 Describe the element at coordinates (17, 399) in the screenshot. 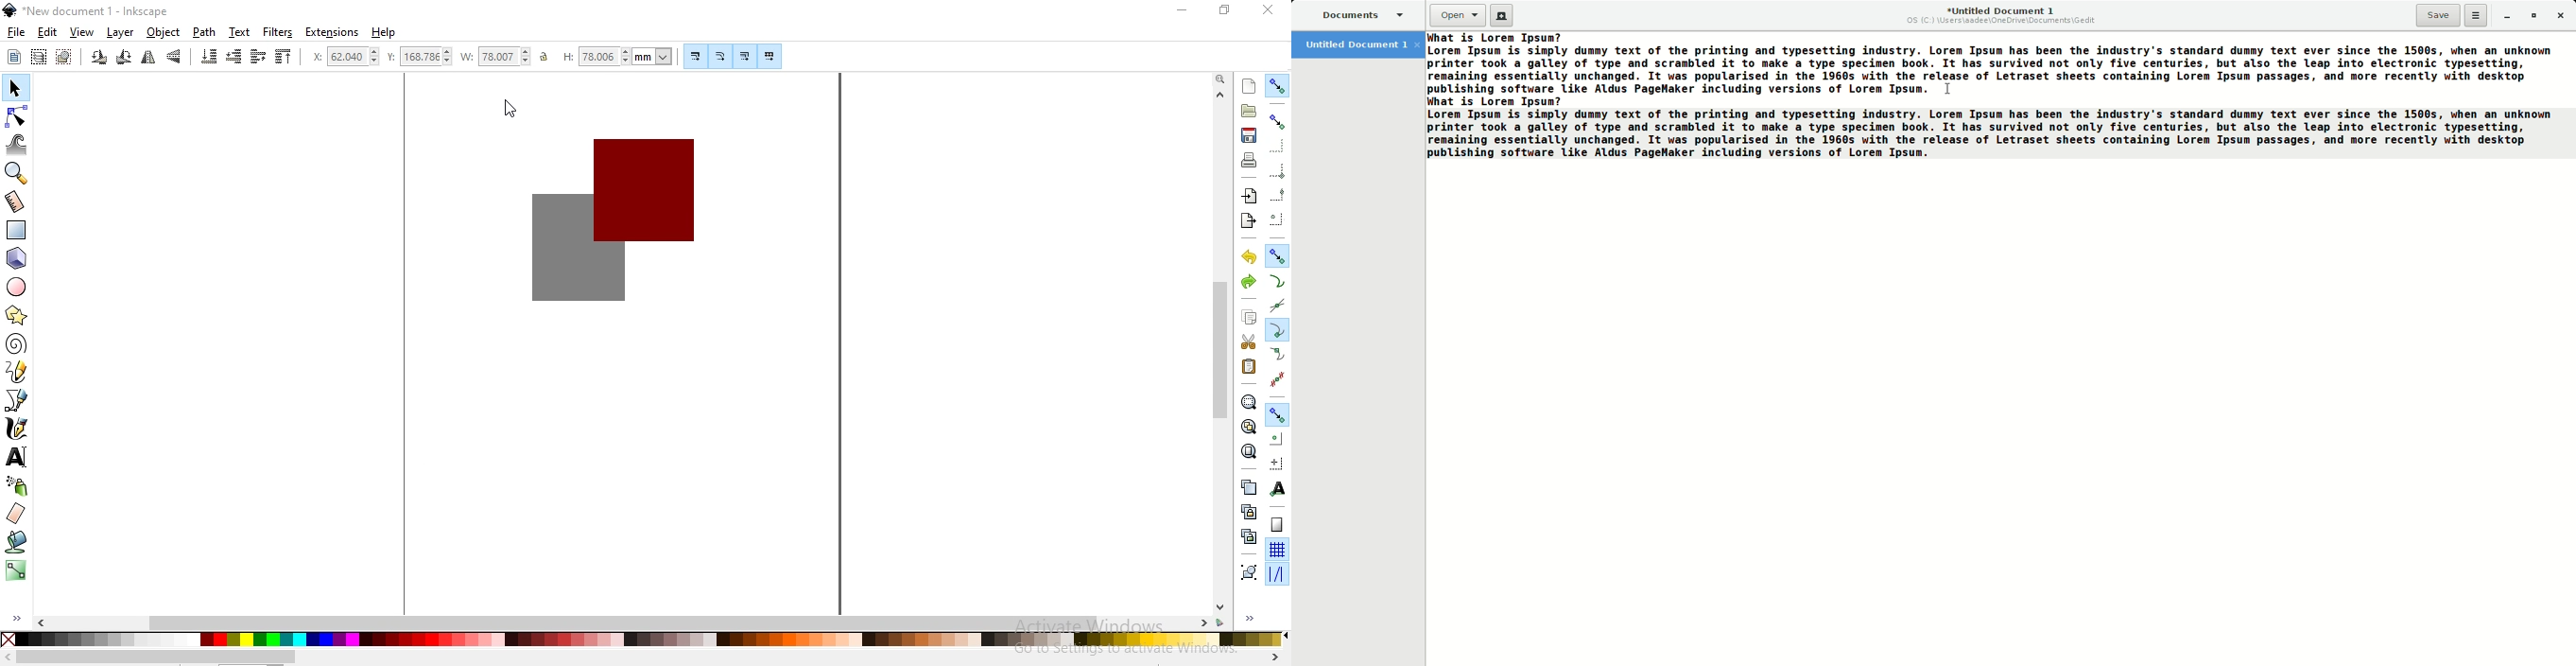

I see `create bezier curve and straight lines` at that location.